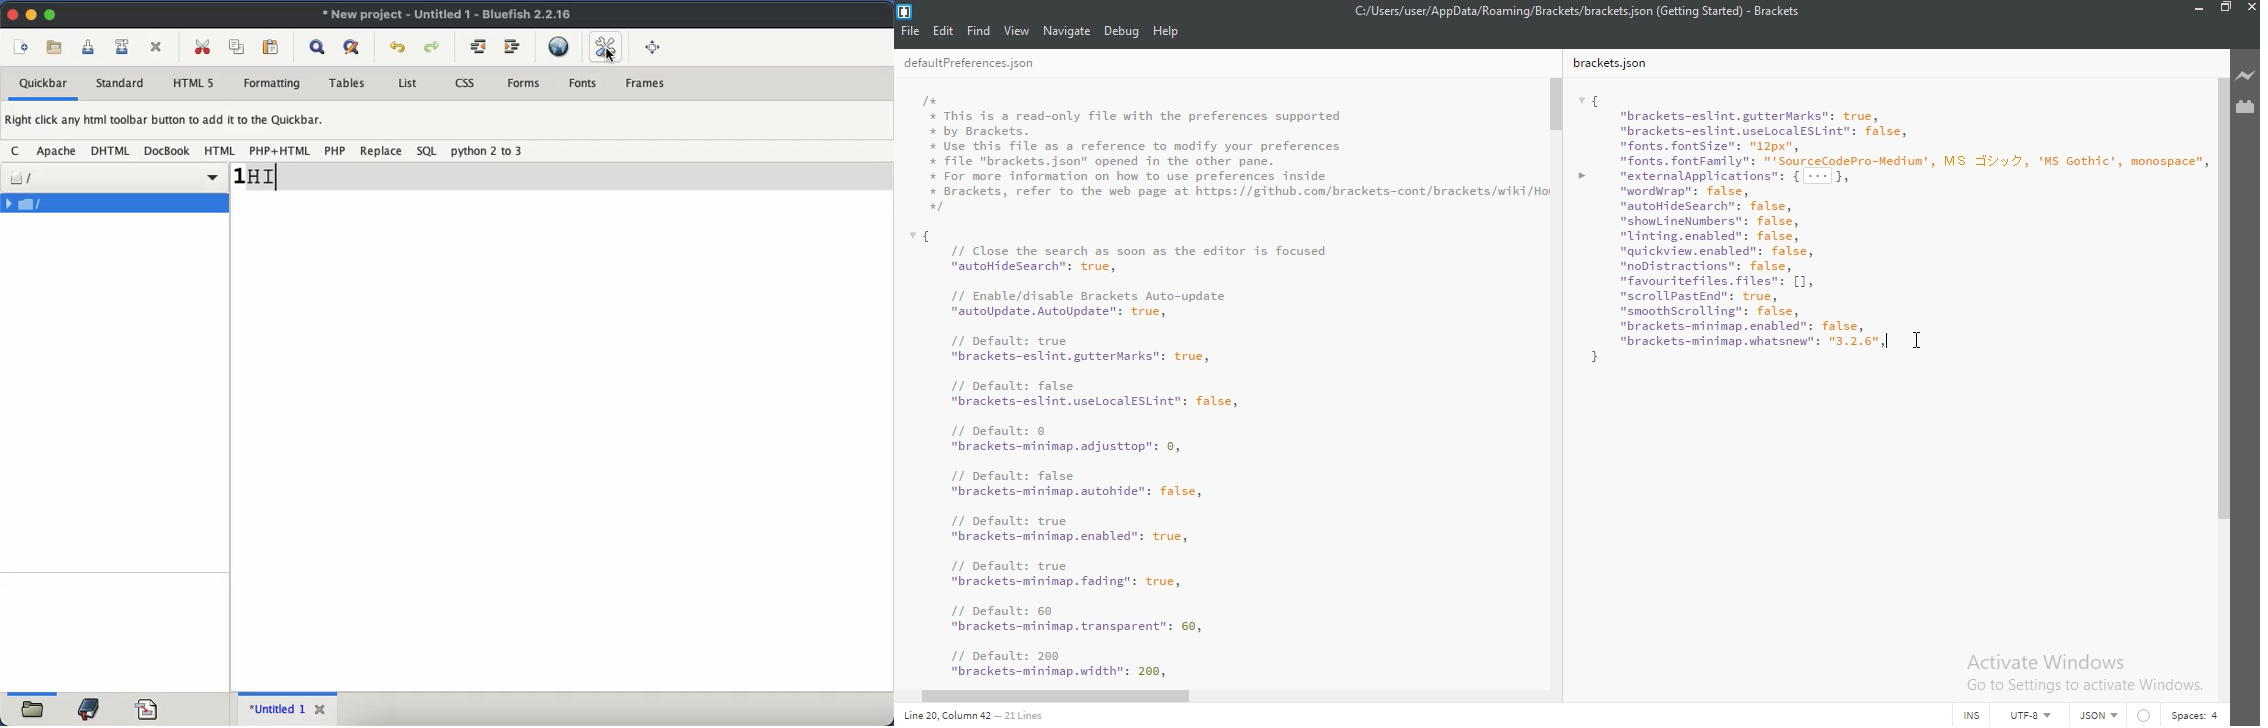  I want to click on View , so click(1017, 30).